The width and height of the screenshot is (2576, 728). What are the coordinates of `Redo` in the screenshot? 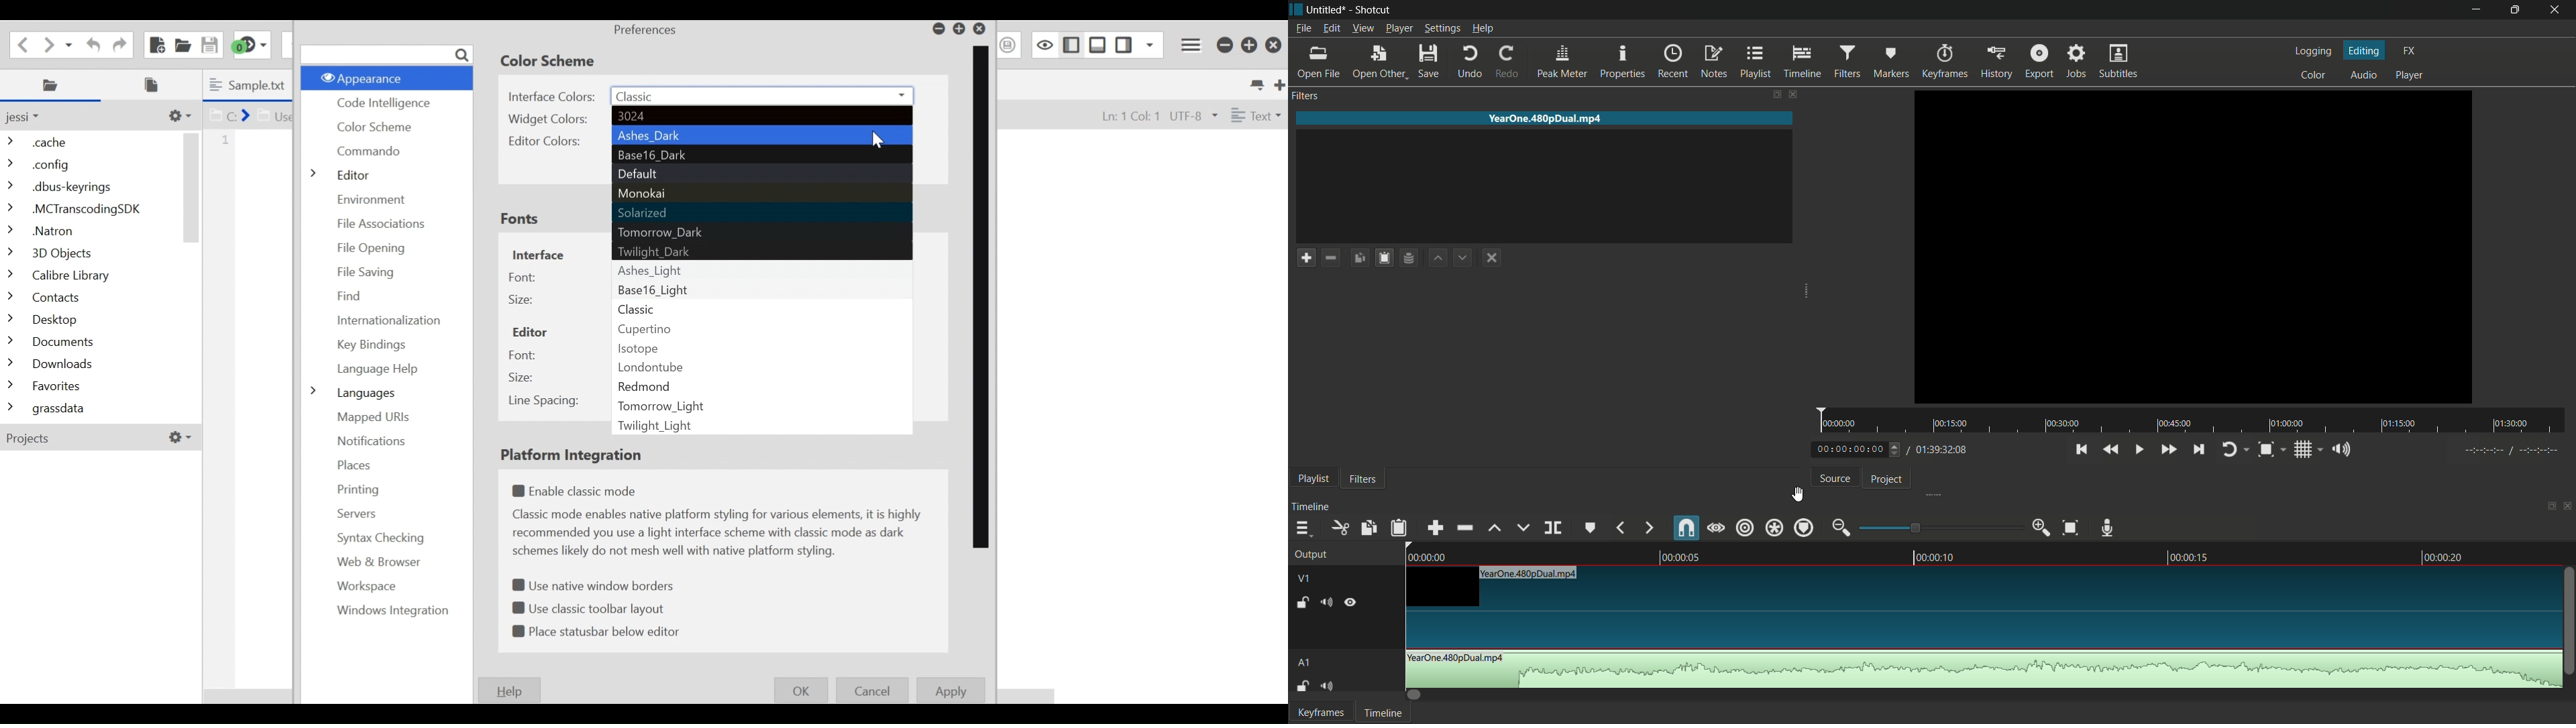 It's located at (117, 43).